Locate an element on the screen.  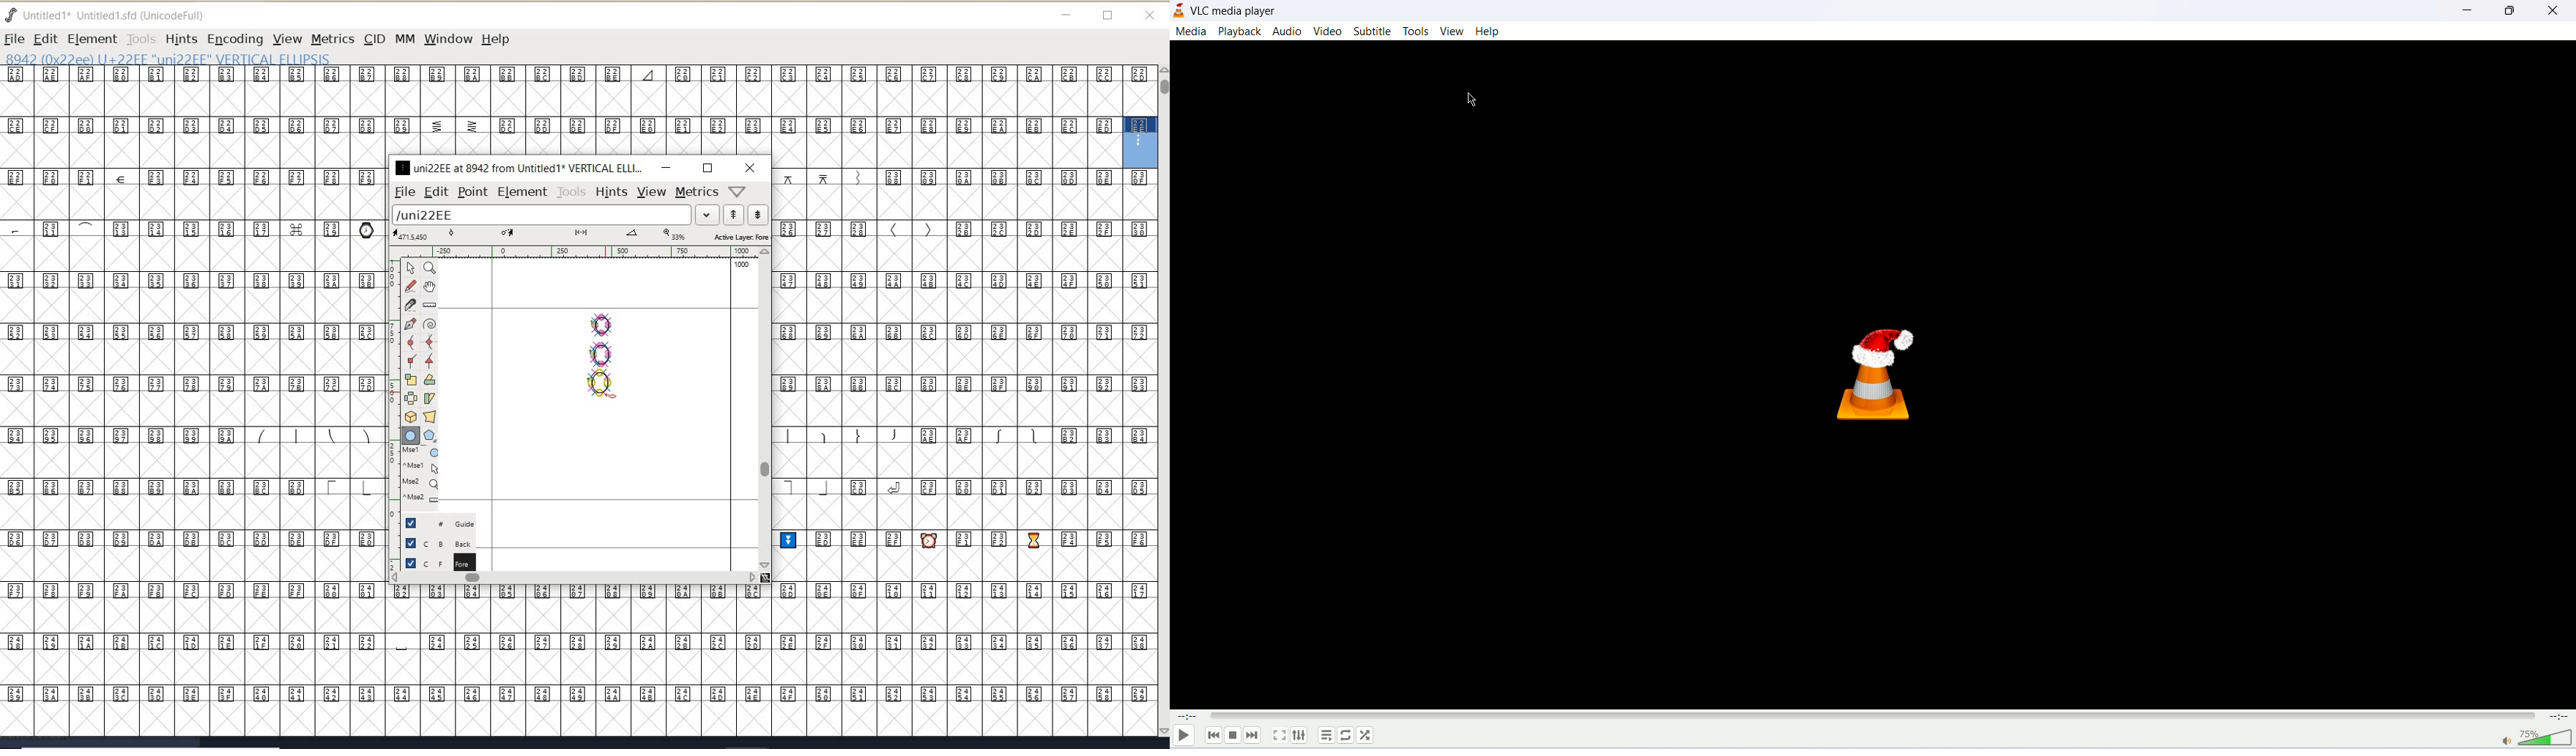
active layer is located at coordinates (581, 237).